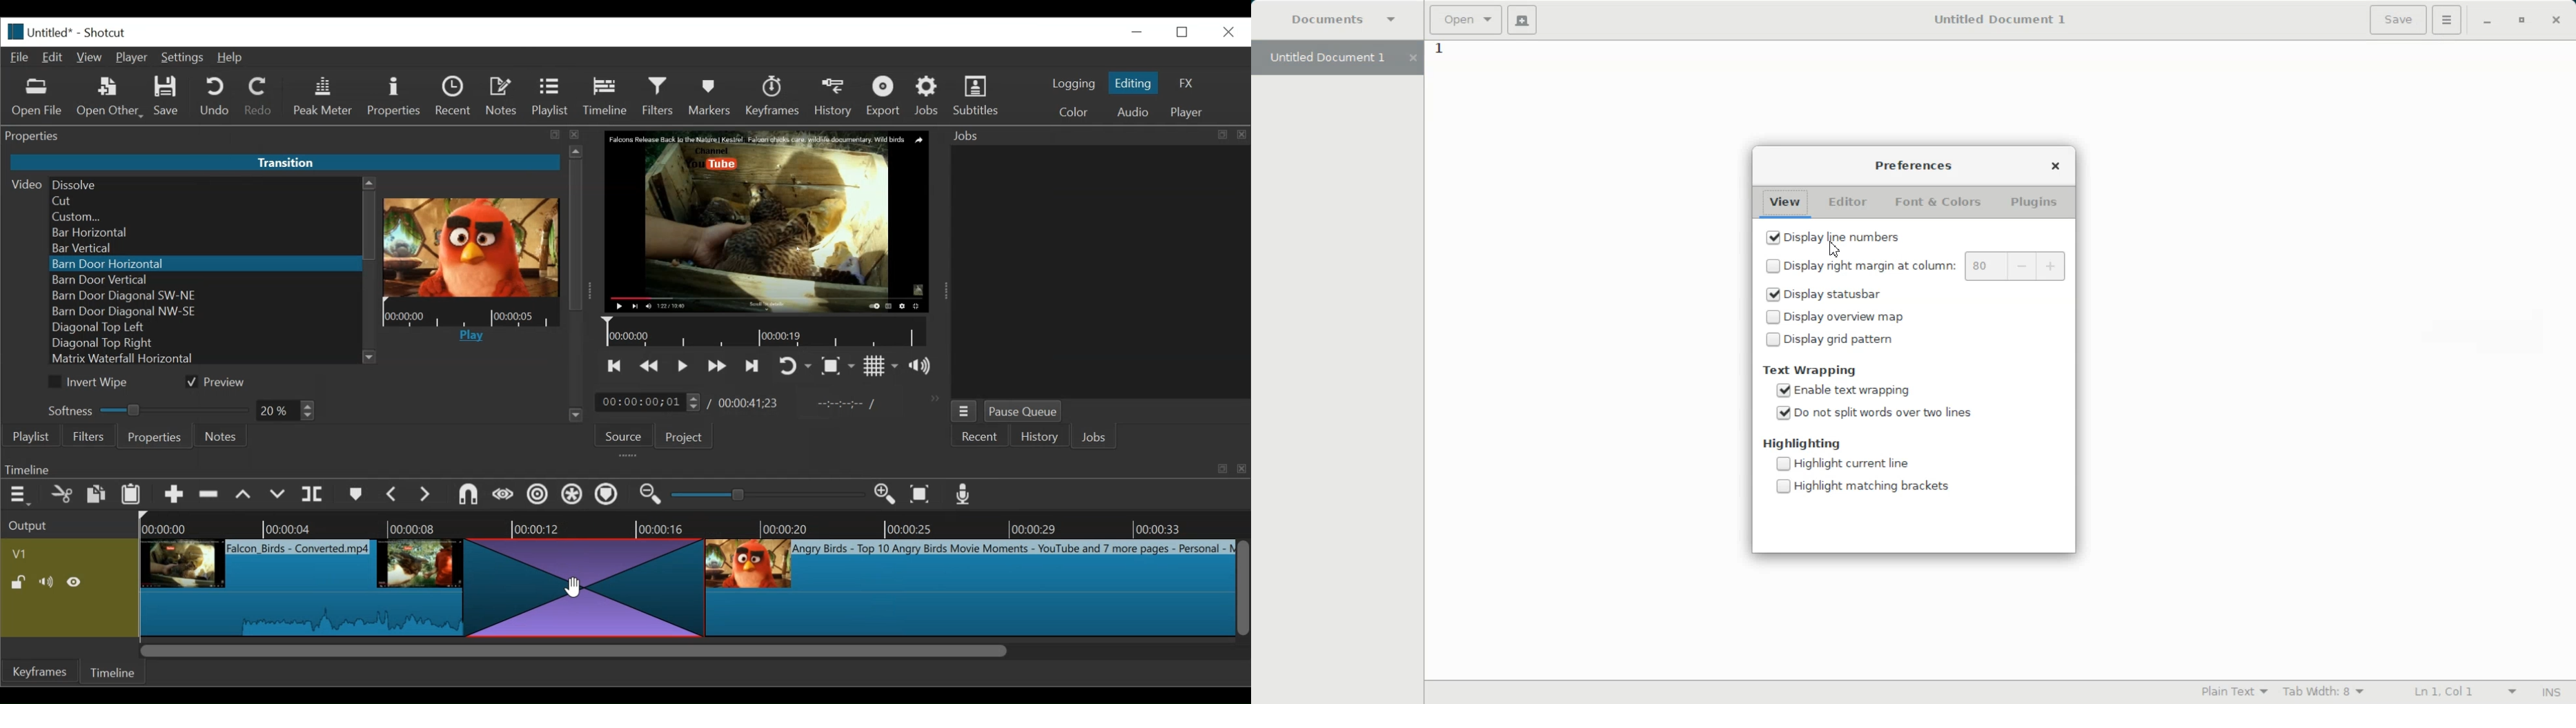  What do you see at coordinates (651, 366) in the screenshot?
I see `Play quickly backward` at bounding box center [651, 366].